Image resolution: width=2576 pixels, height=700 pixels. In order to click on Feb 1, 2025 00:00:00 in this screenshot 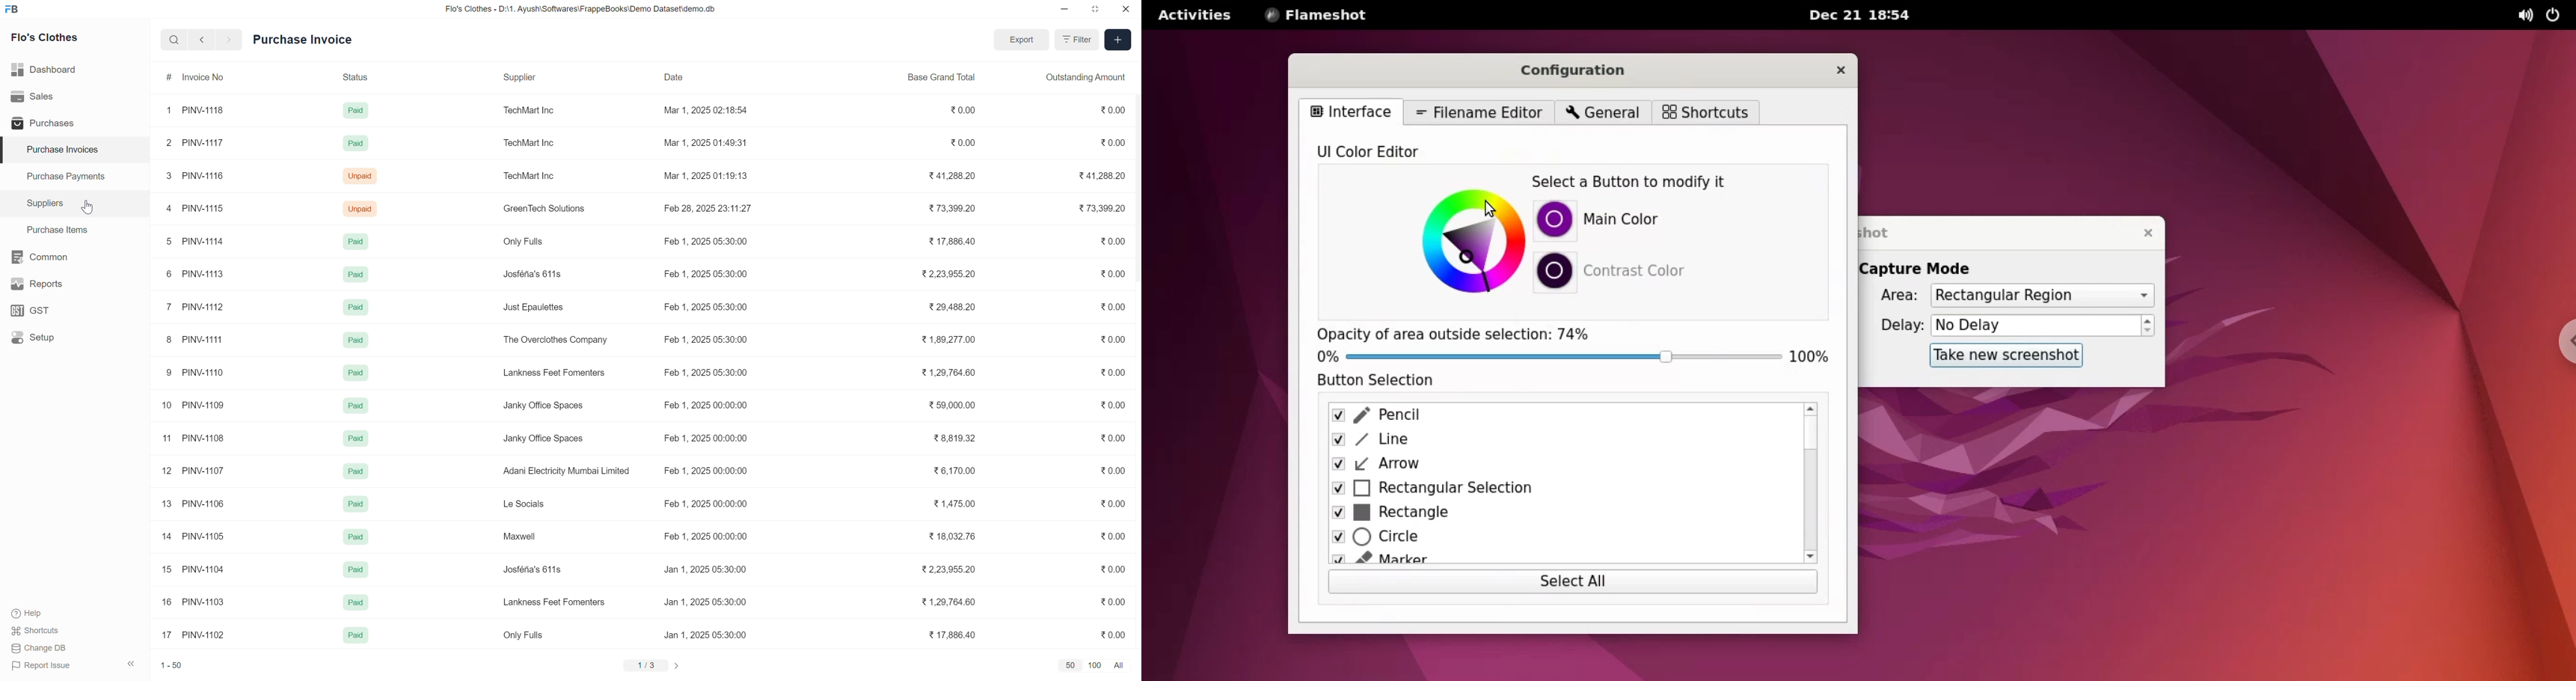, I will do `click(699, 502)`.